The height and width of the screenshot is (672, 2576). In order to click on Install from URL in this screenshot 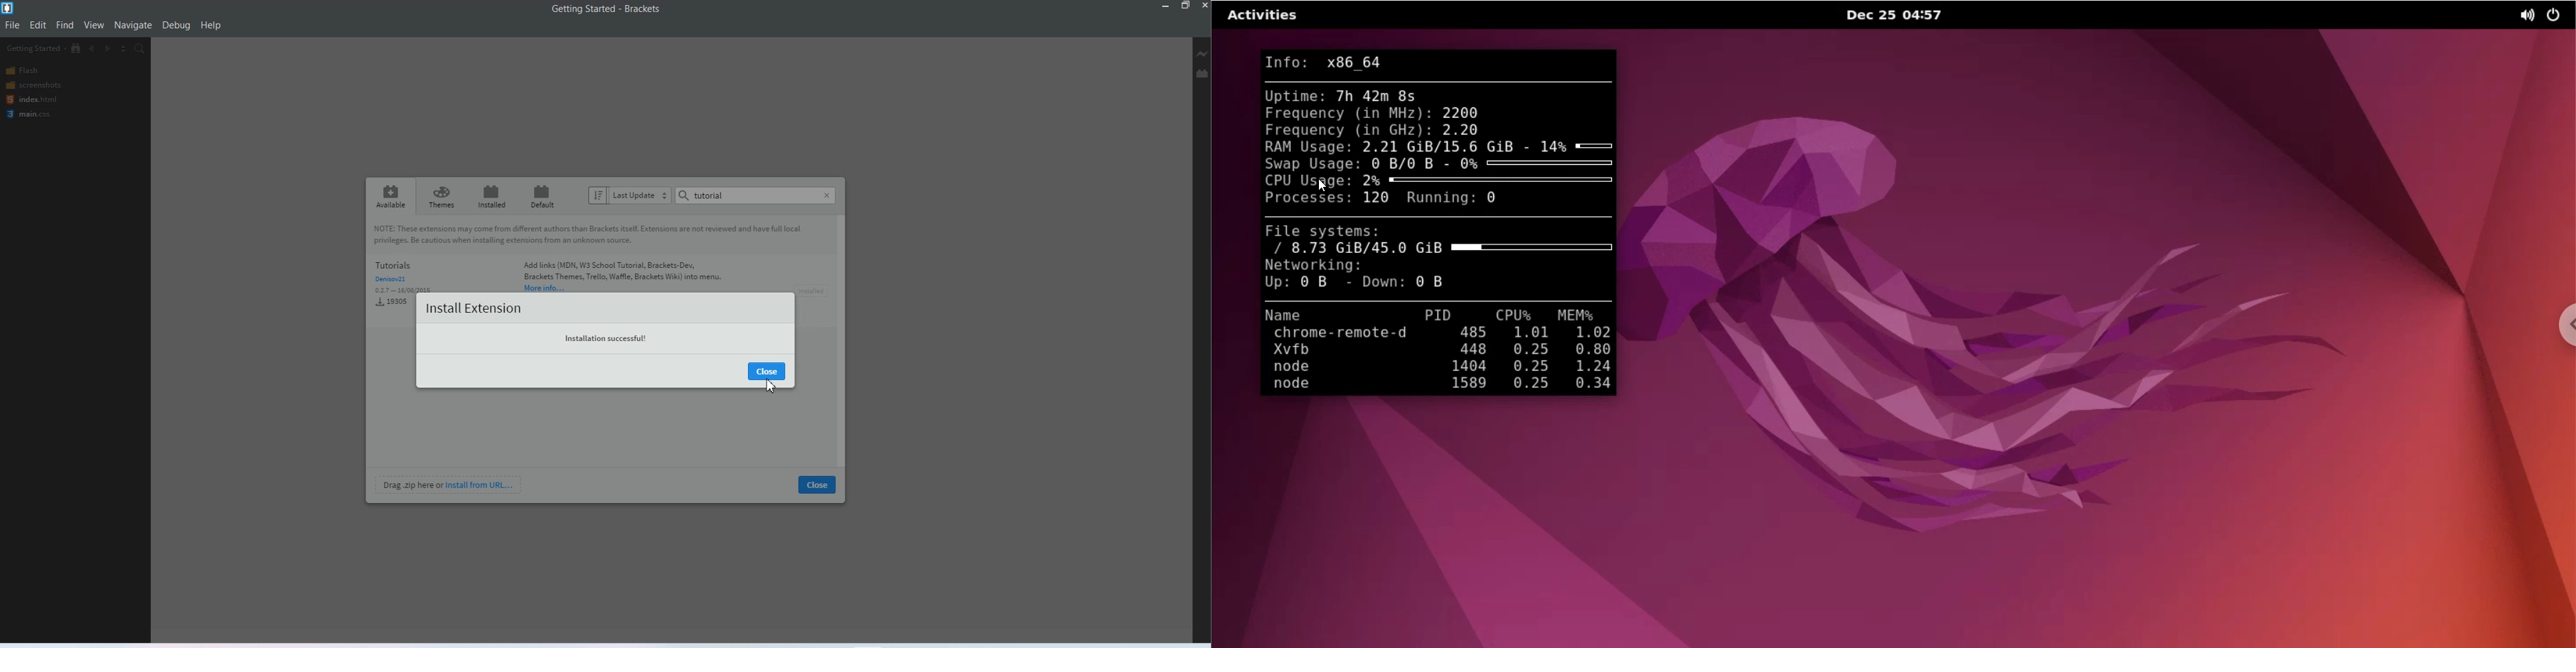, I will do `click(450, 484)`.